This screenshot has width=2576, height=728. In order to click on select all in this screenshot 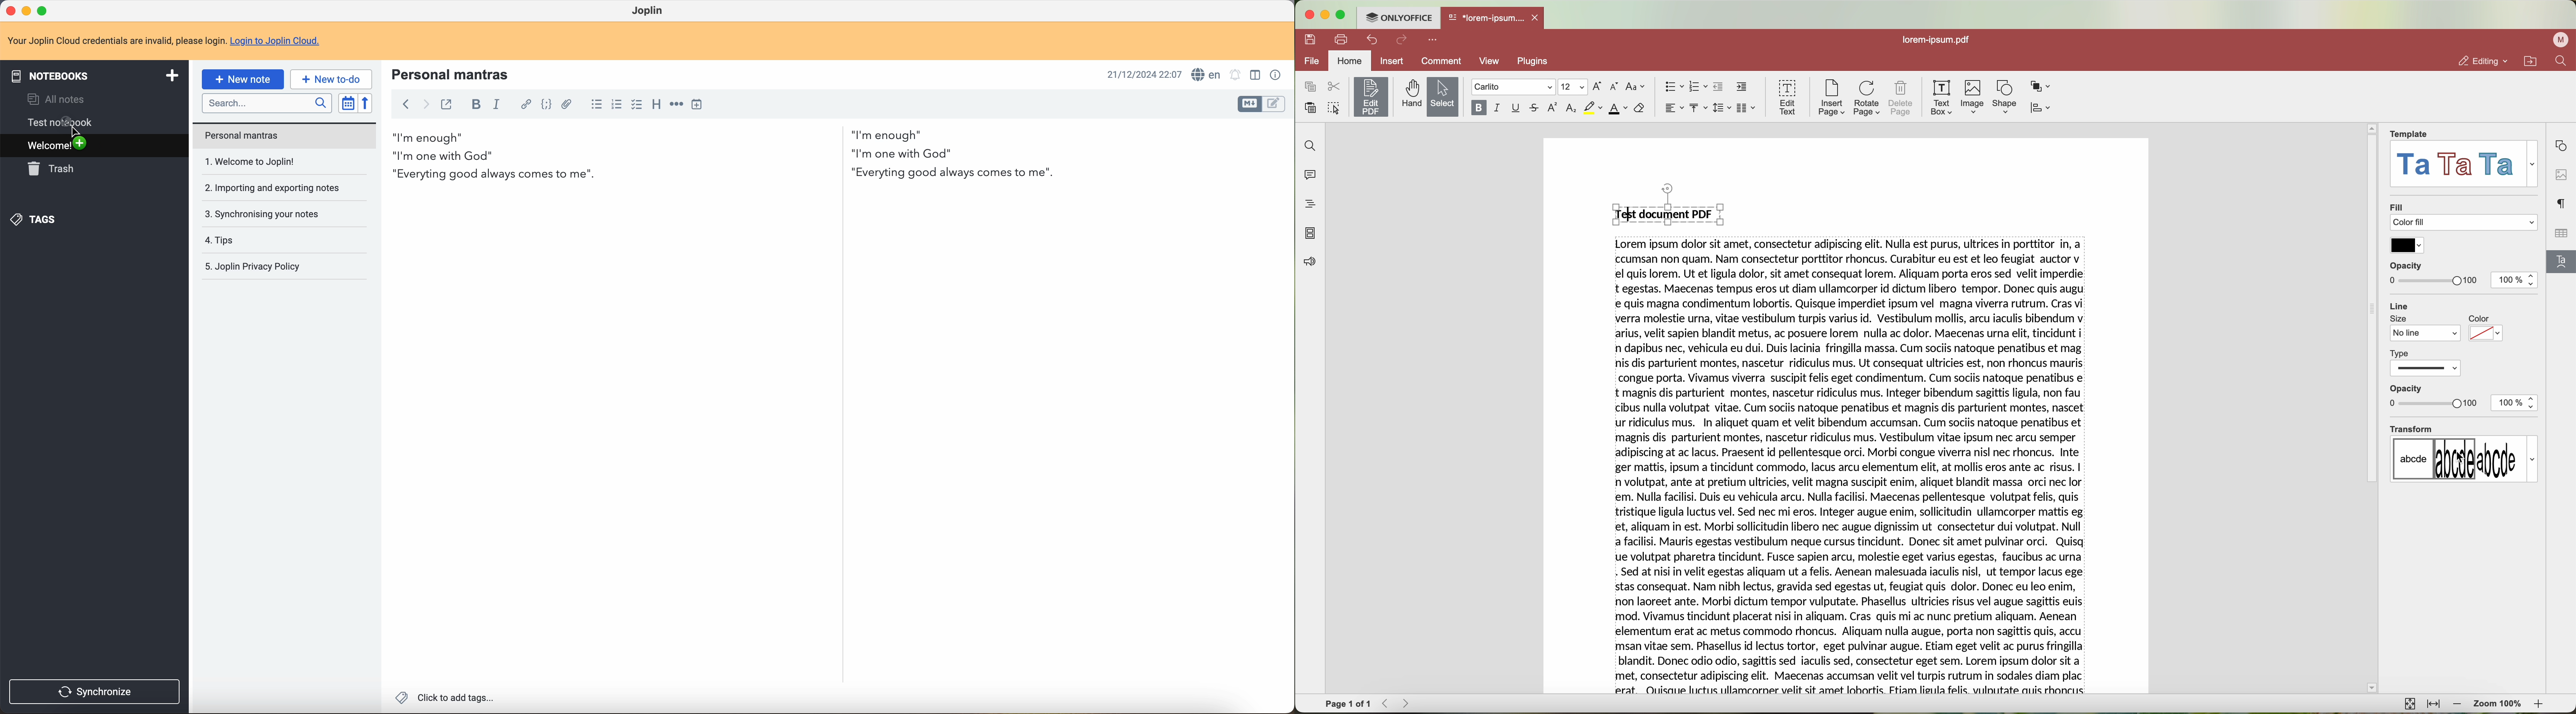, I will do `click(1334, 107)`.